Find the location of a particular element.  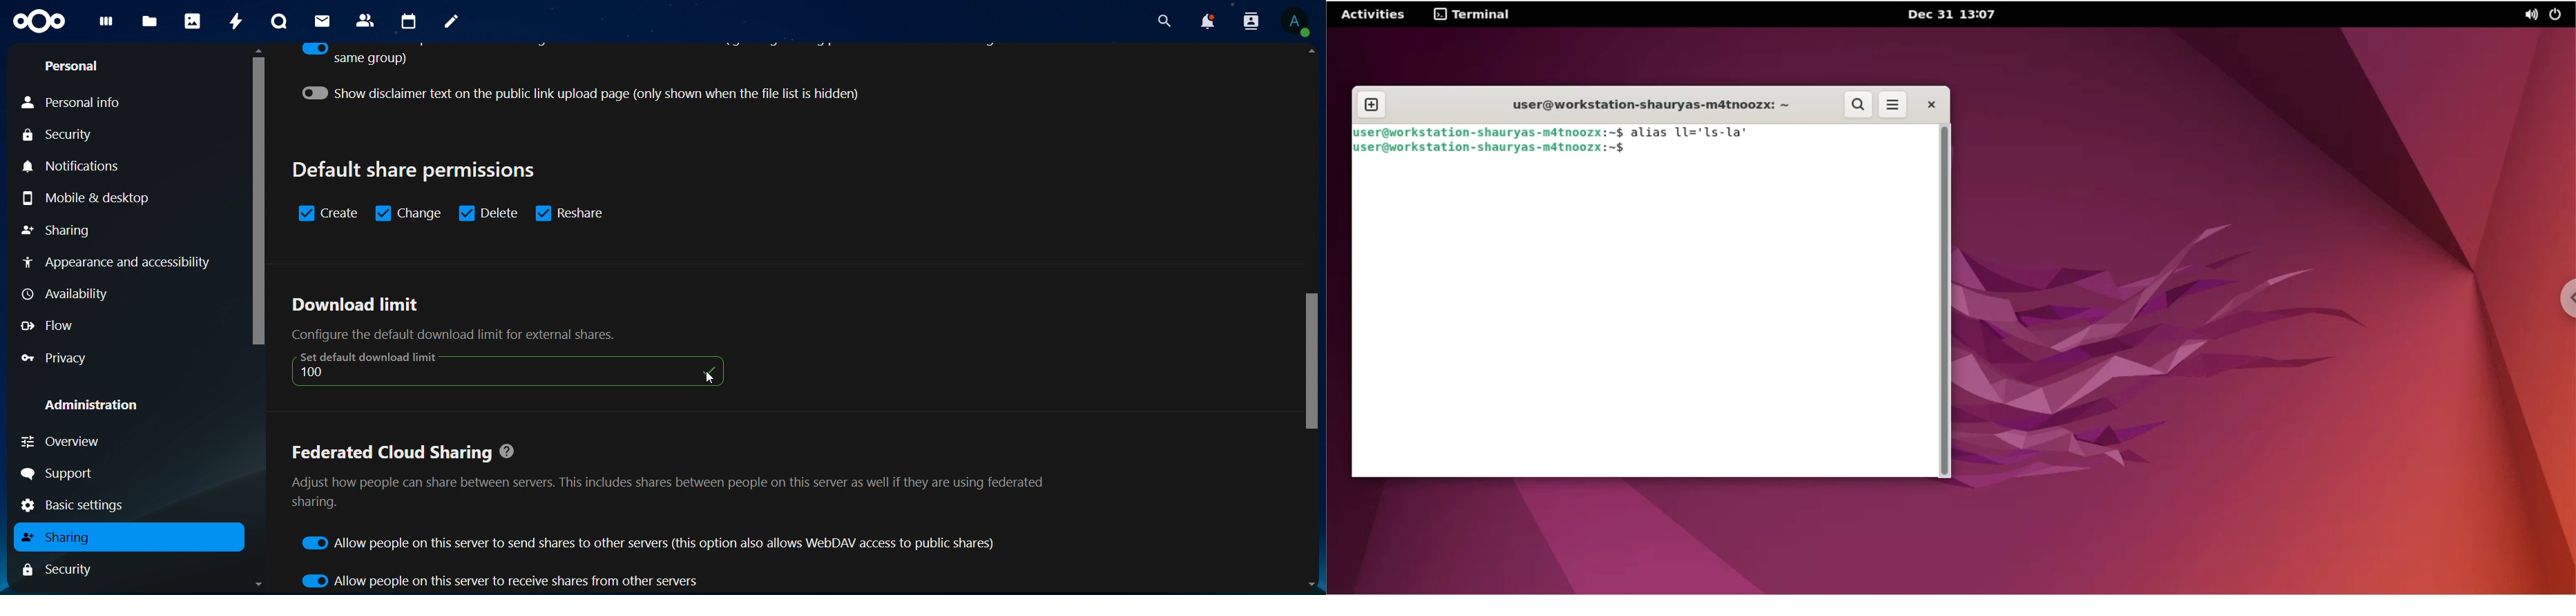

administration is located at coordinates (93, 407).